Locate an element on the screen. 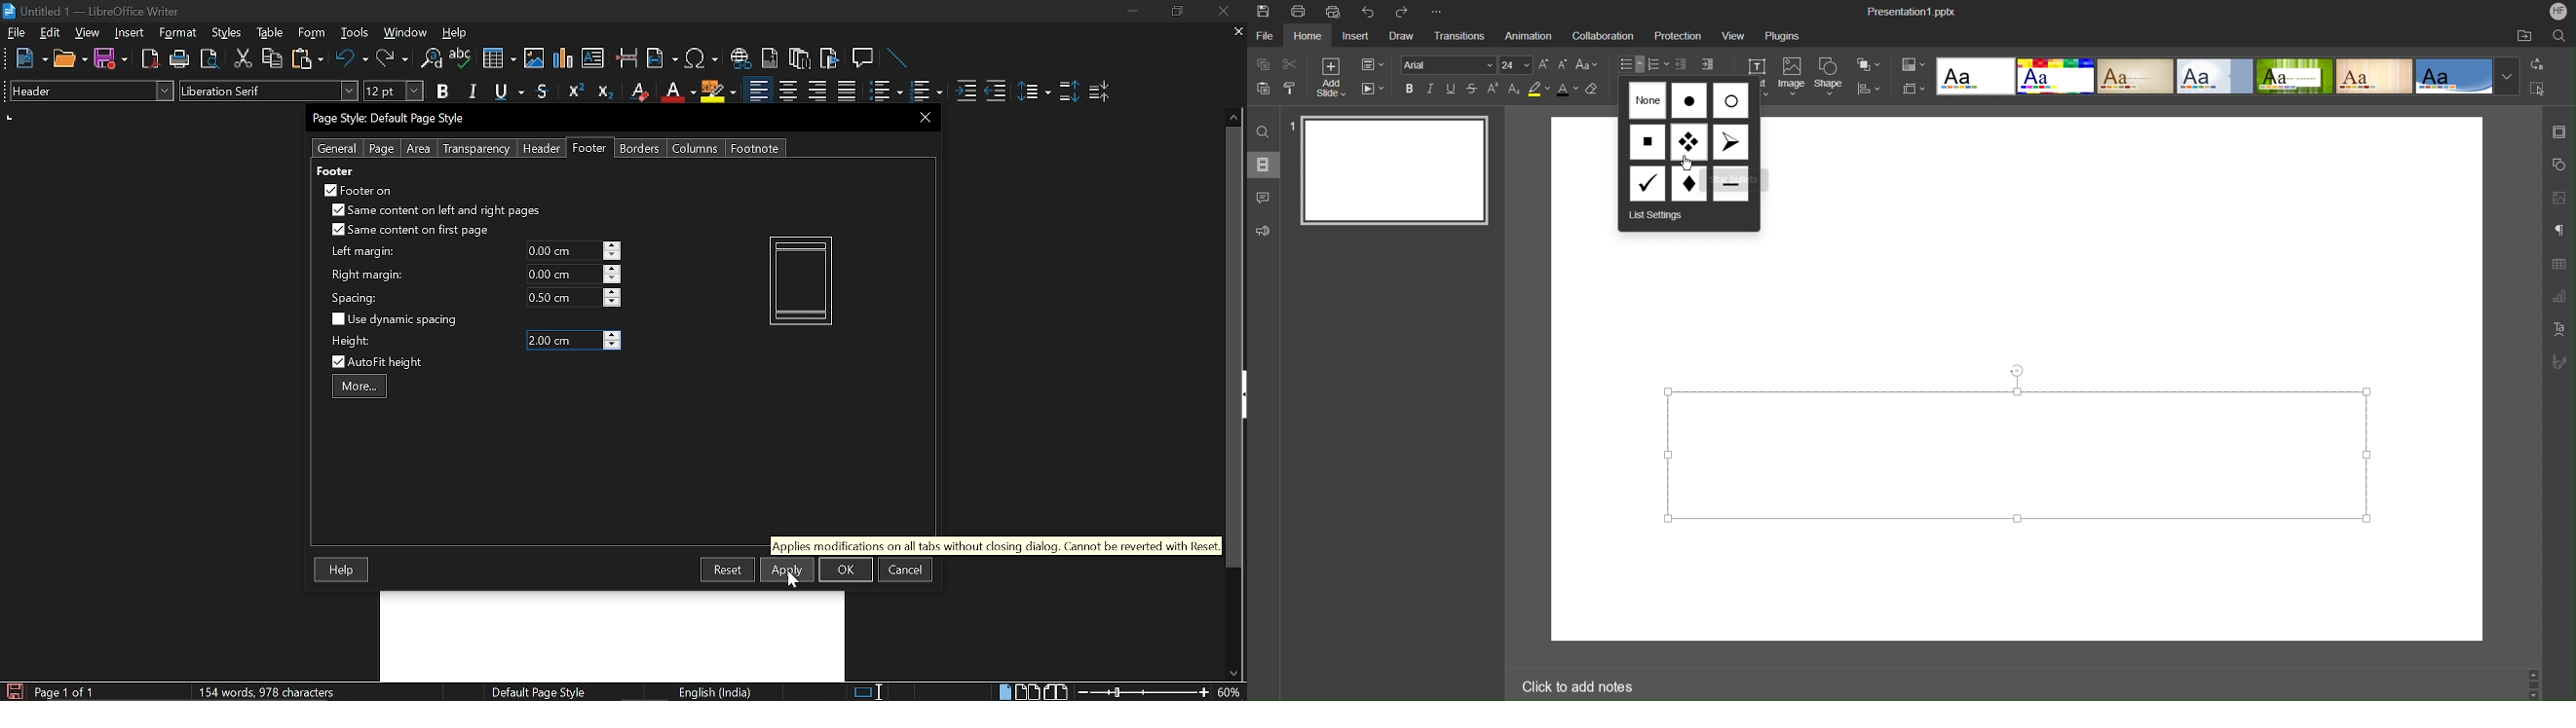 The height and width of the screenshot is (728, 2576). Insert hyperlink is located at coordinates (741, 58).